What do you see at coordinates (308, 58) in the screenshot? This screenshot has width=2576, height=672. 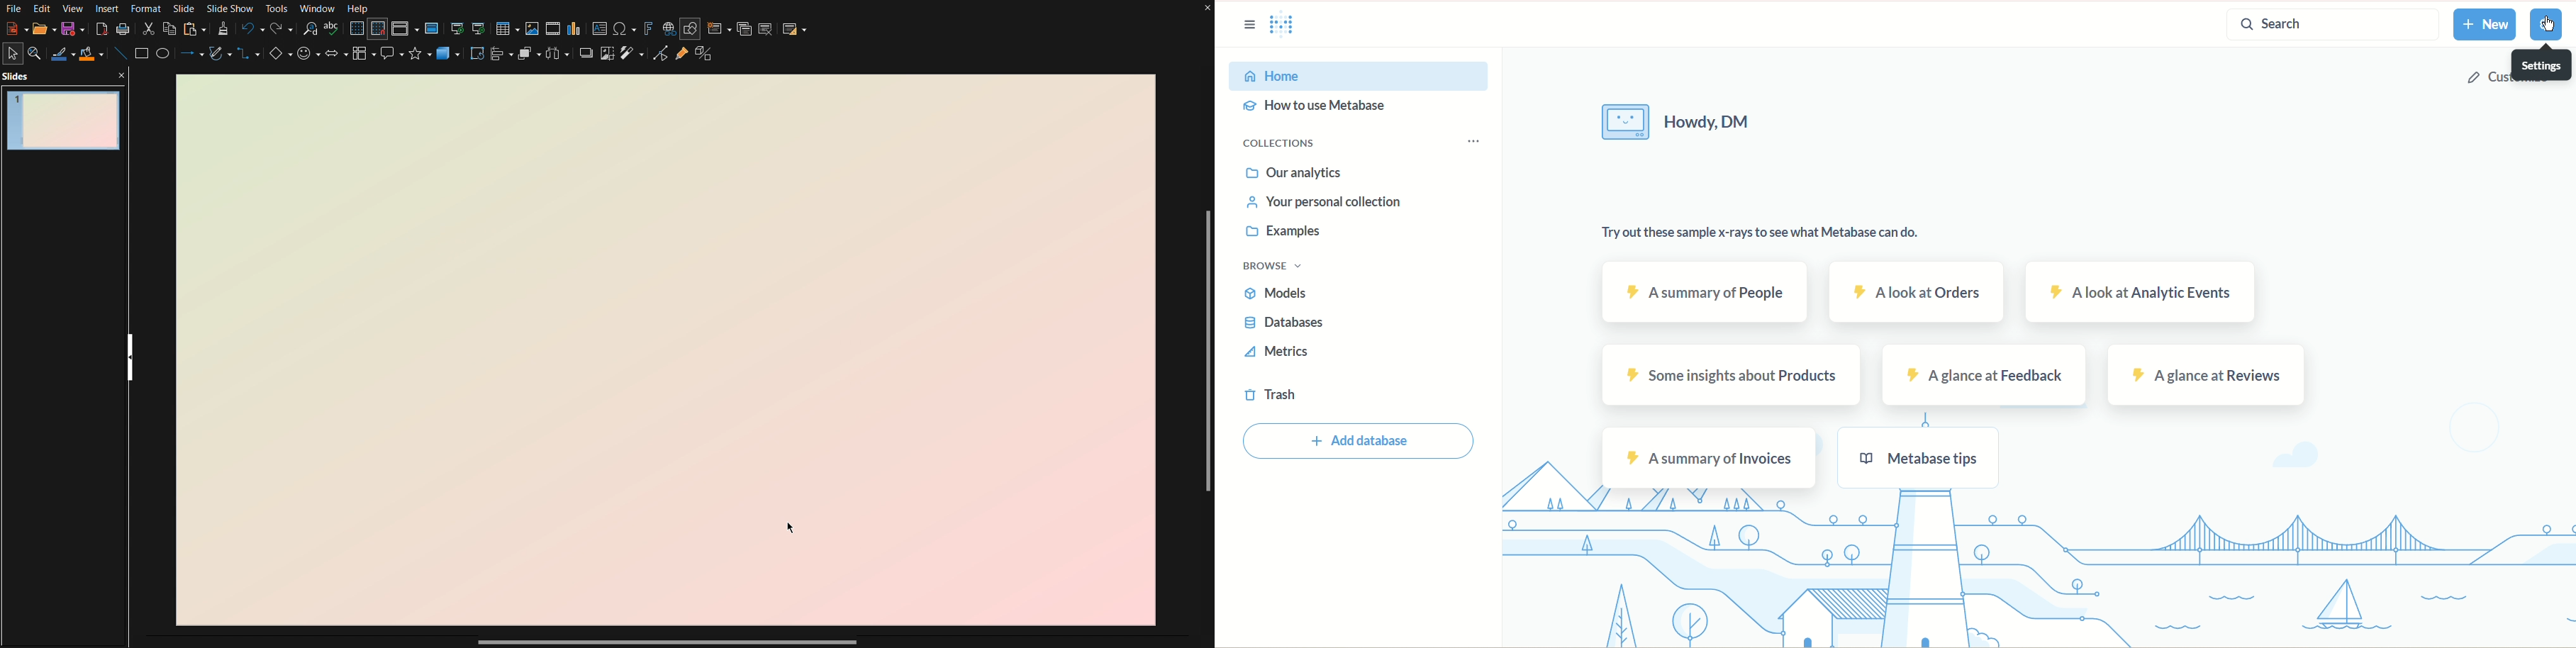 I see `Symbol Shapes` at bounding box center [308, 58].